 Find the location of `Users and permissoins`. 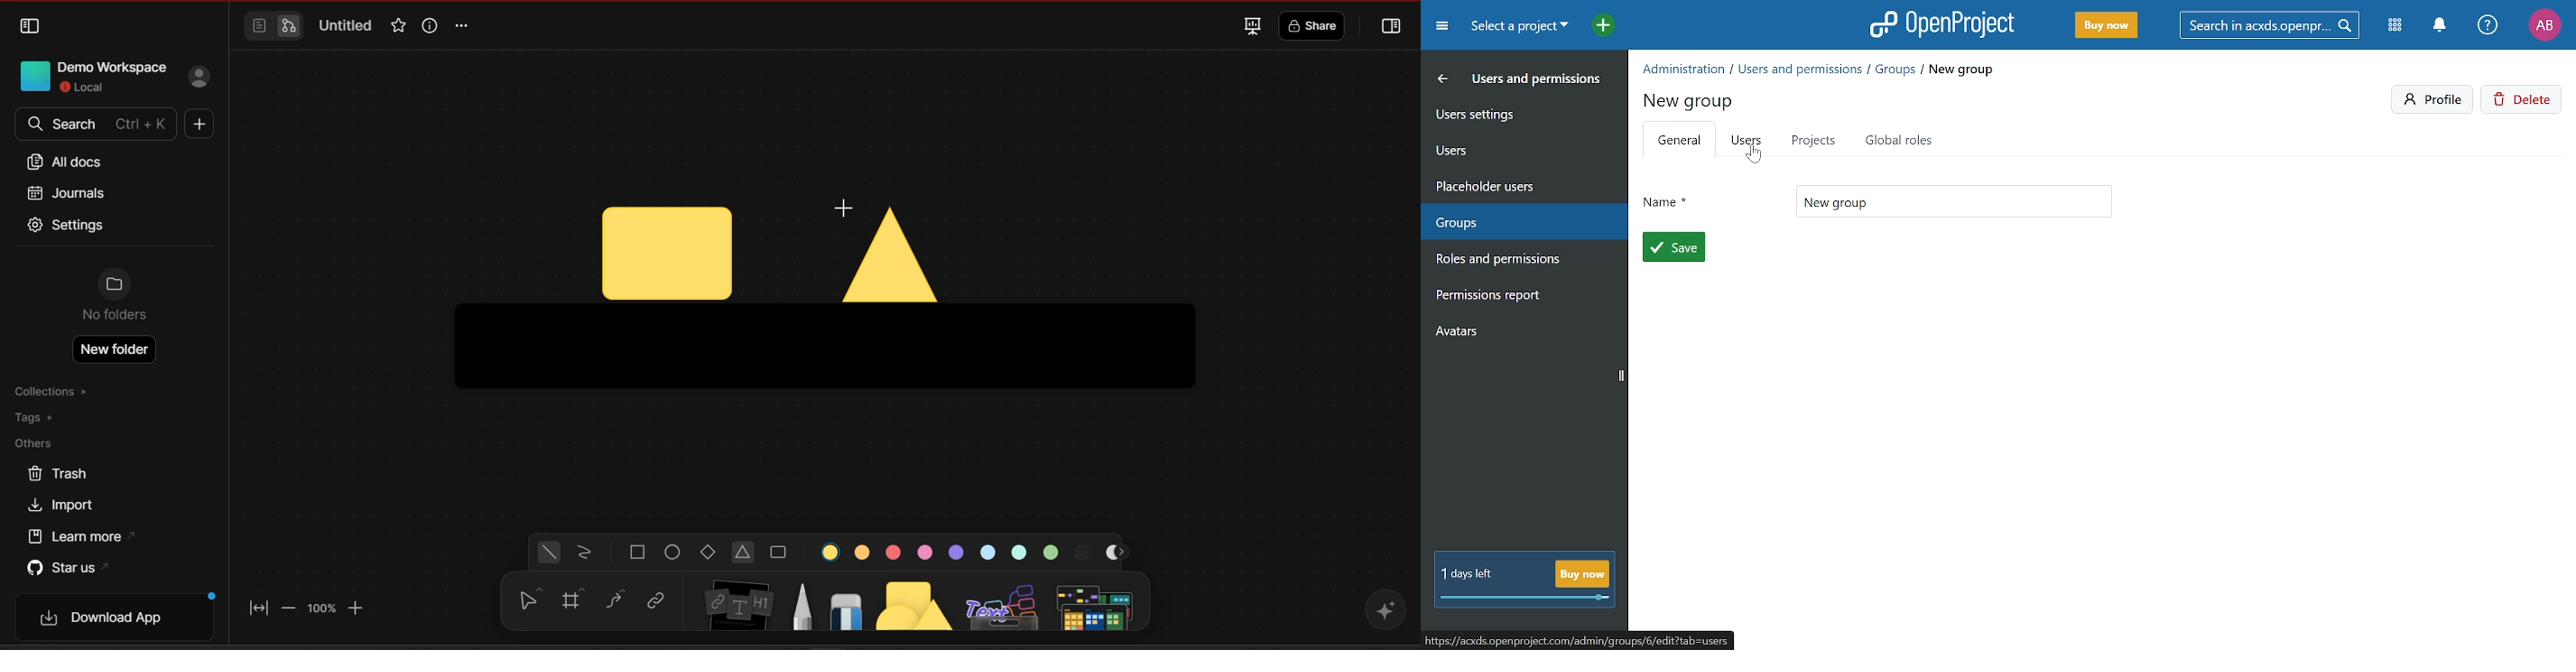

Users and permissoins is located at coordinates (1538, 82).